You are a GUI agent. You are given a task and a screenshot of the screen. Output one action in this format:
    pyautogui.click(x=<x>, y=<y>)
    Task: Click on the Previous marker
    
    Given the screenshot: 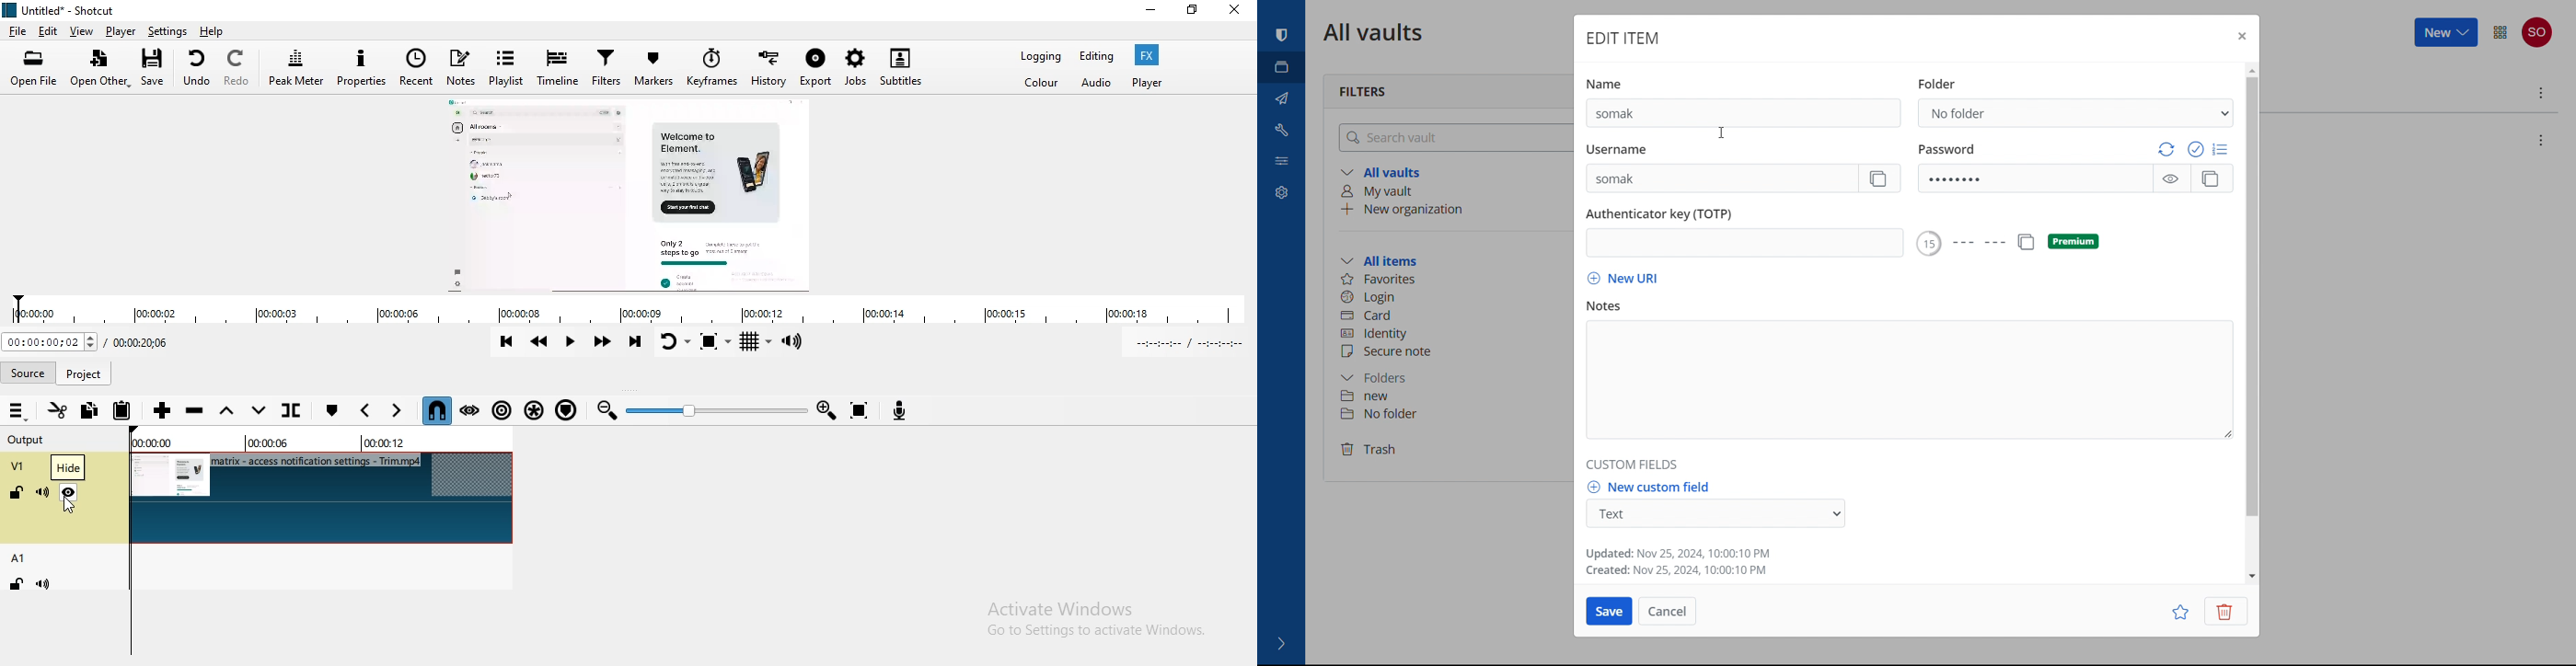 What is the action you would take?
    pyautogui.click(x=365, y=411)
    